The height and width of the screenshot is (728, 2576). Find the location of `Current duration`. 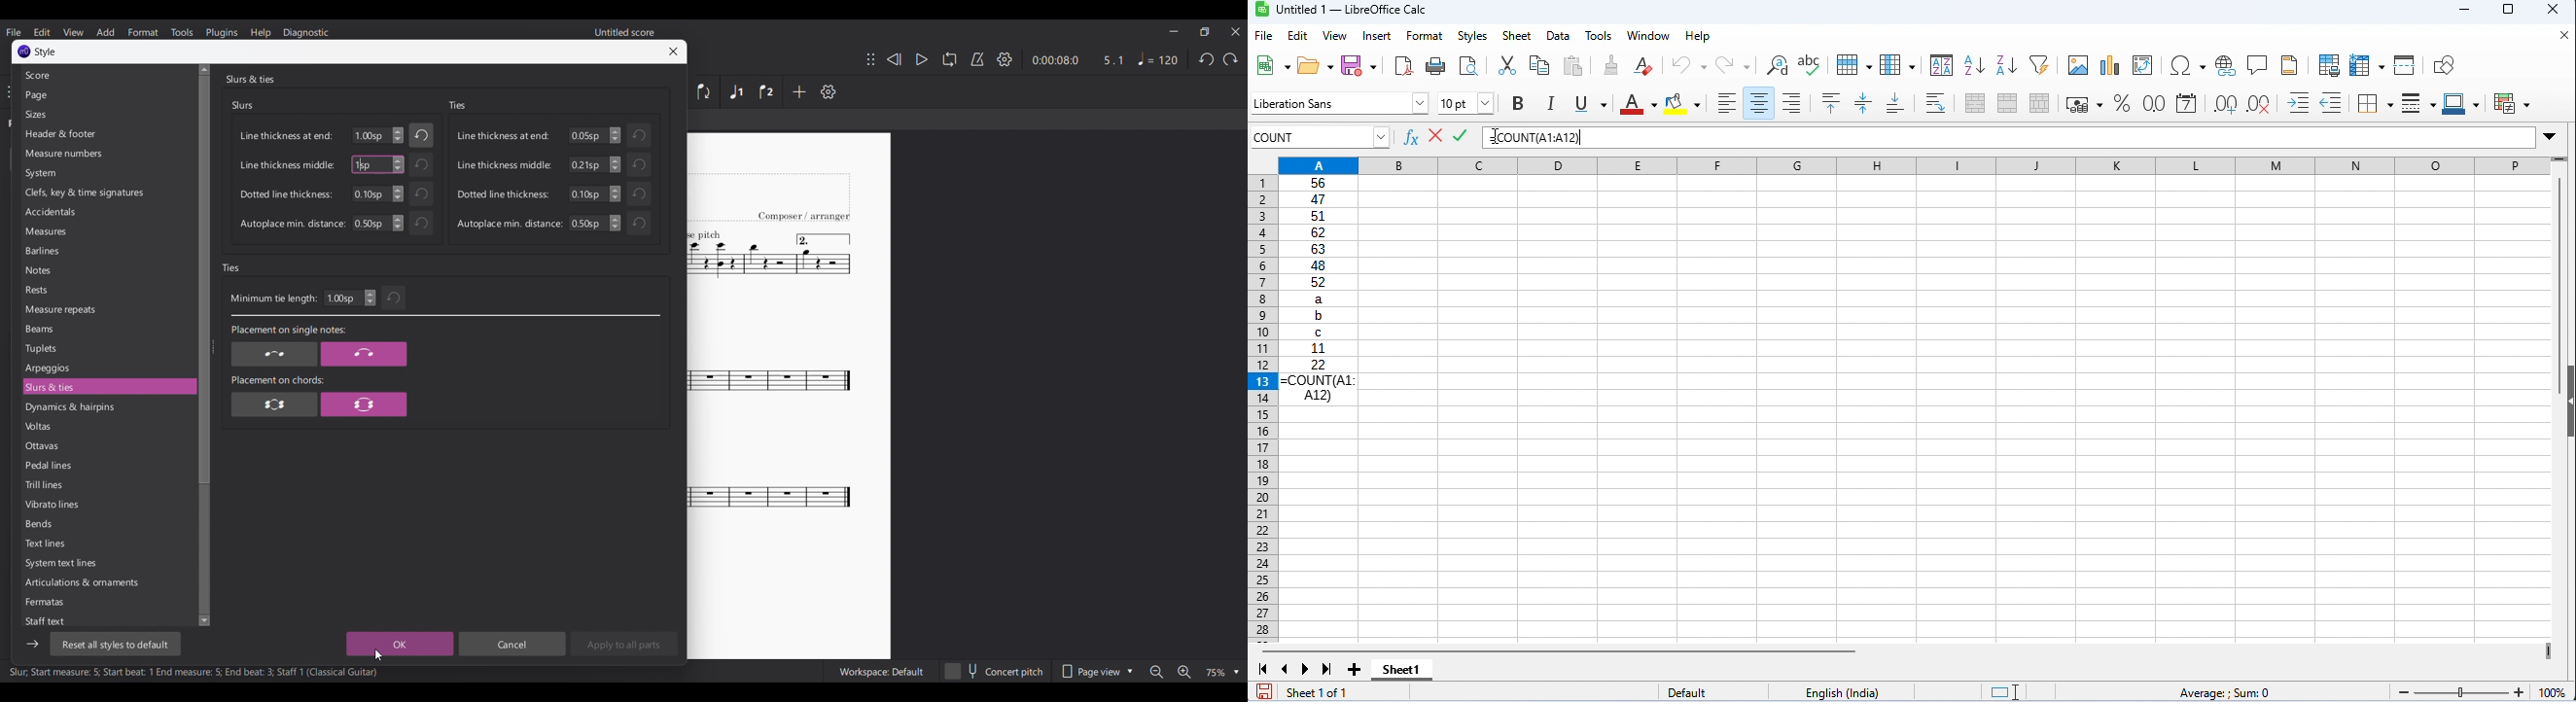

Current duration is located at coordinates (1054, 60).